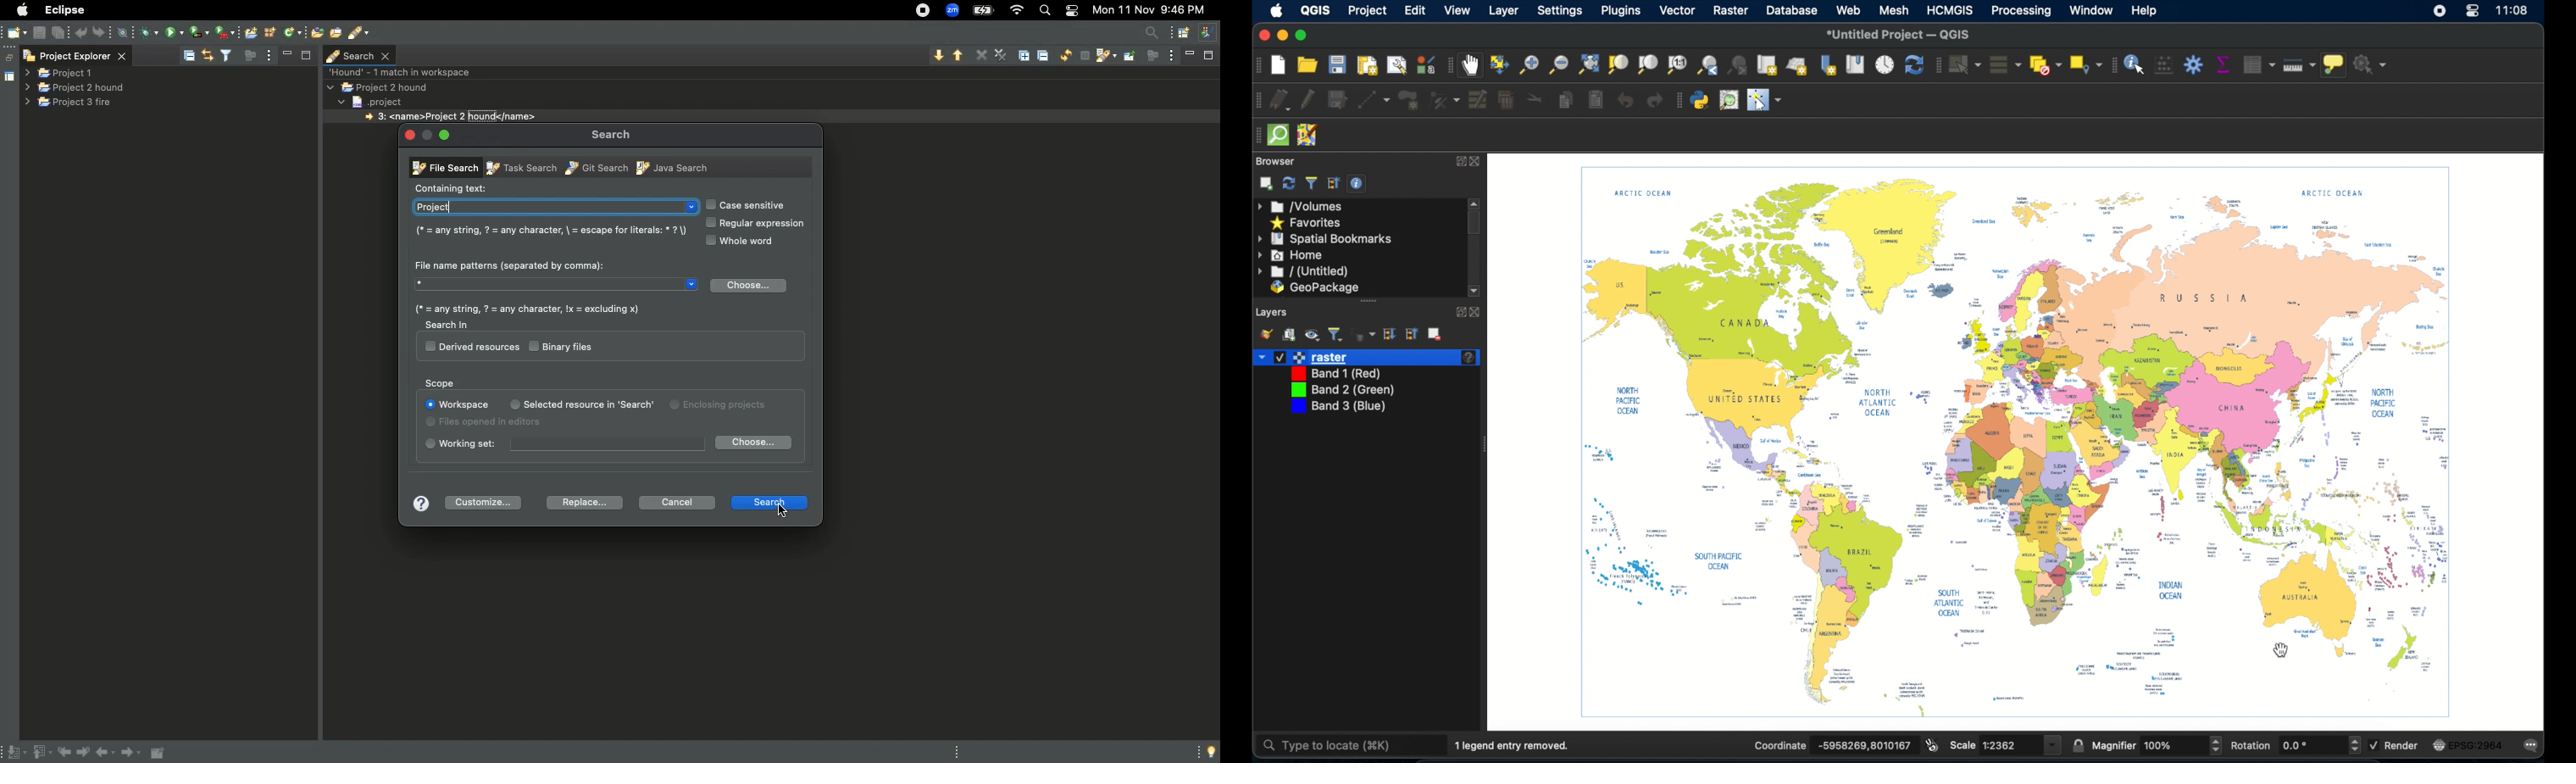 The width and height of the screenshot is (2576, 784). Describe the element at coordinates (132, 755) in the screenshot. I see `Forward` at that location.